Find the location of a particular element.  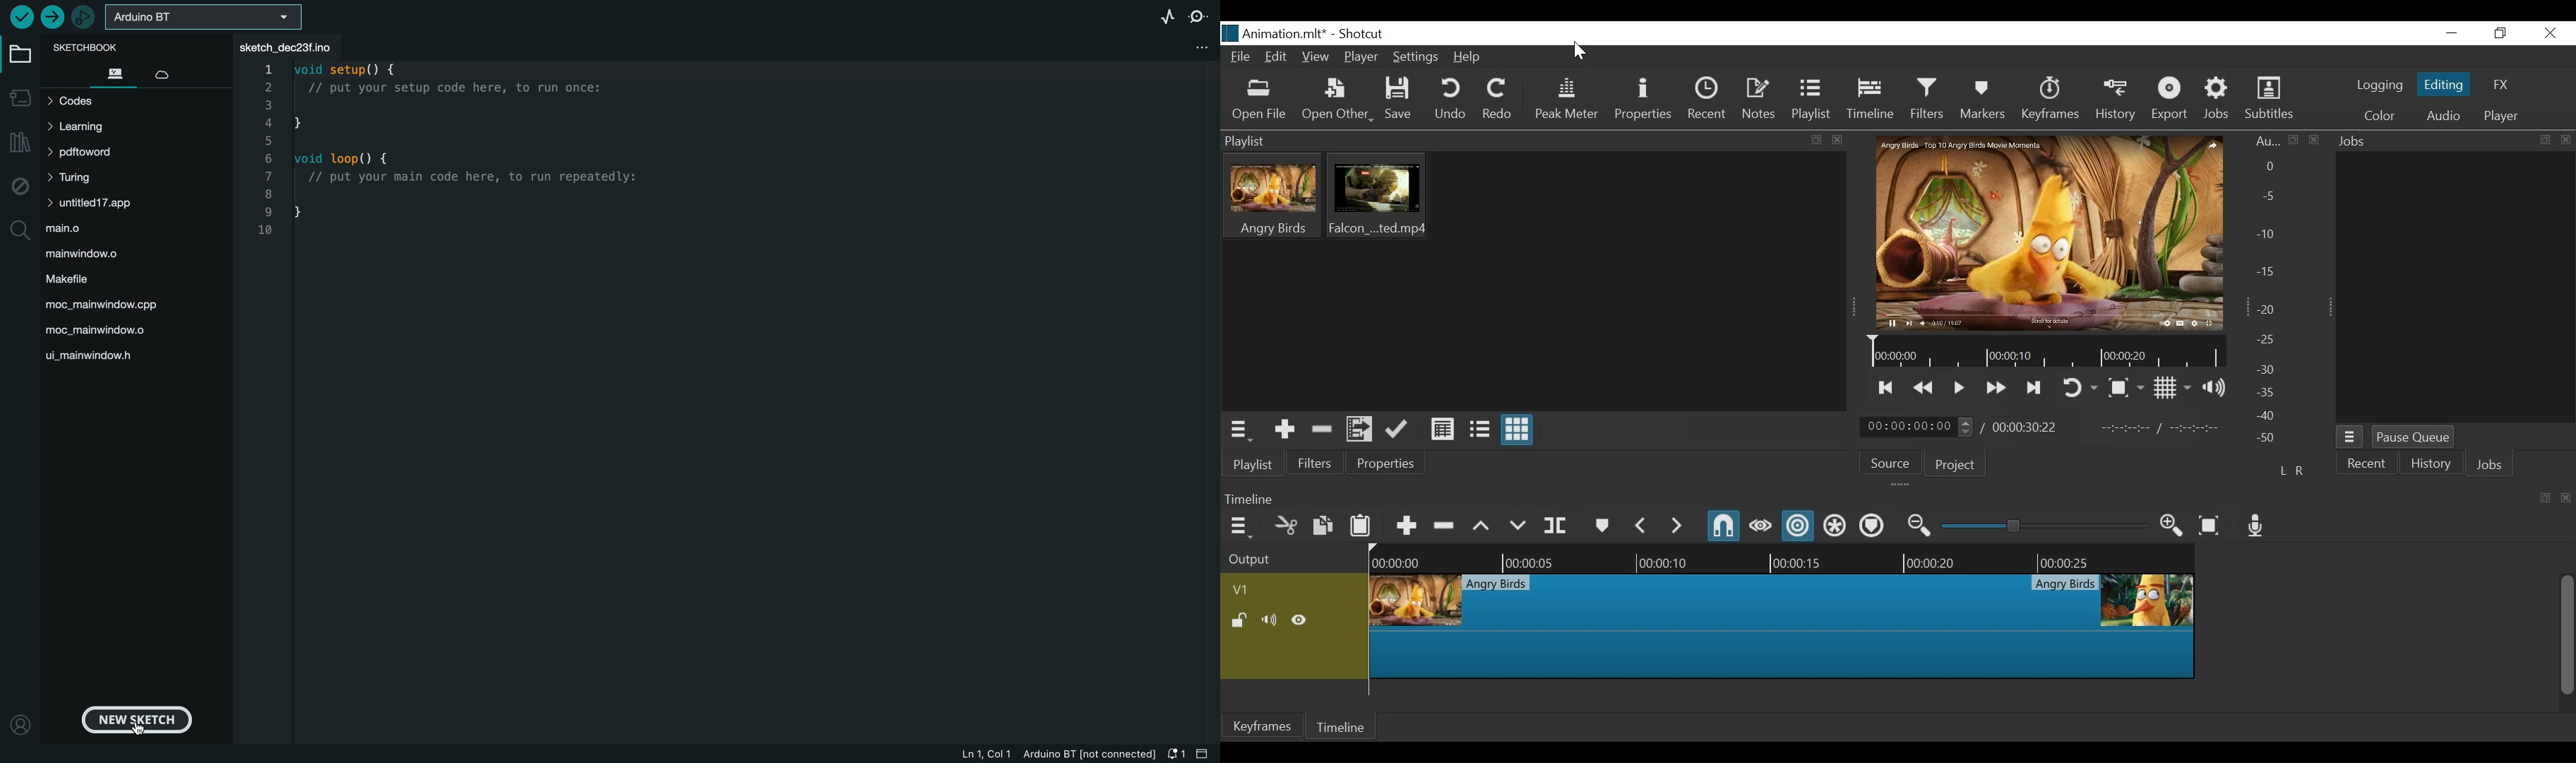

Filters is located at coordinates (1926, 99).